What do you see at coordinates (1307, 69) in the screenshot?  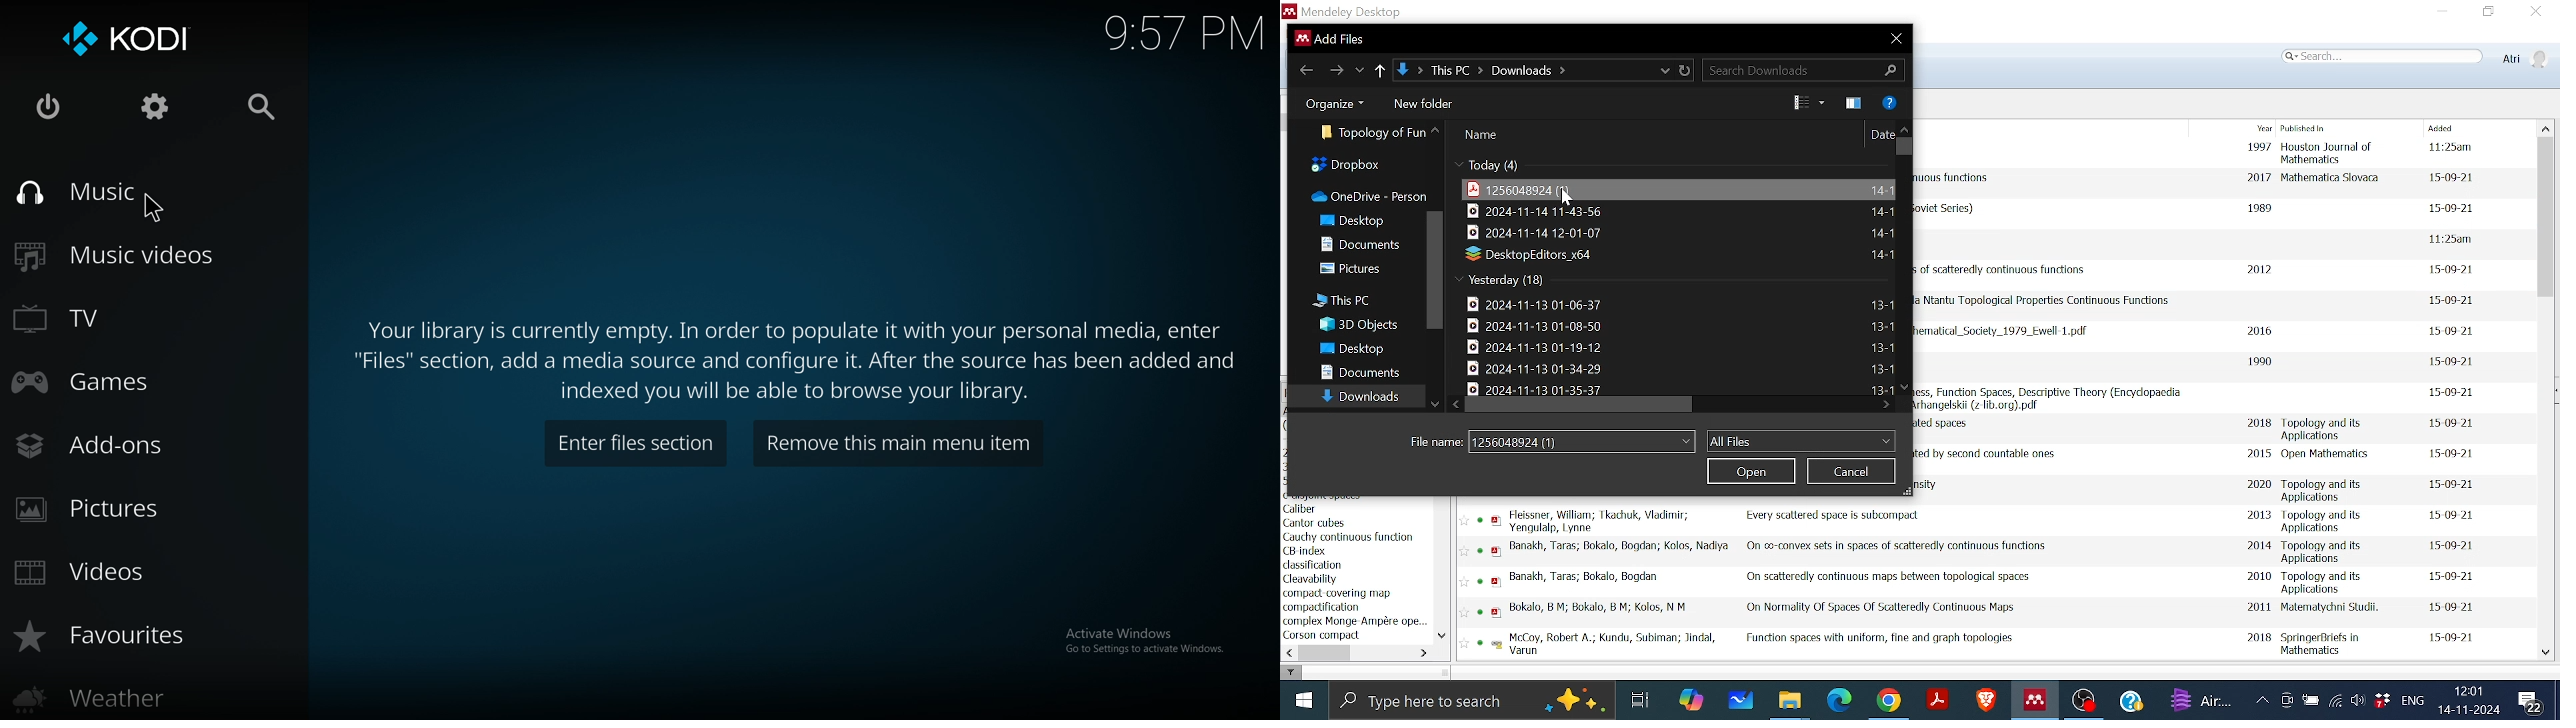 I see `Go back to previous file` at bounding box center [1307, 69].